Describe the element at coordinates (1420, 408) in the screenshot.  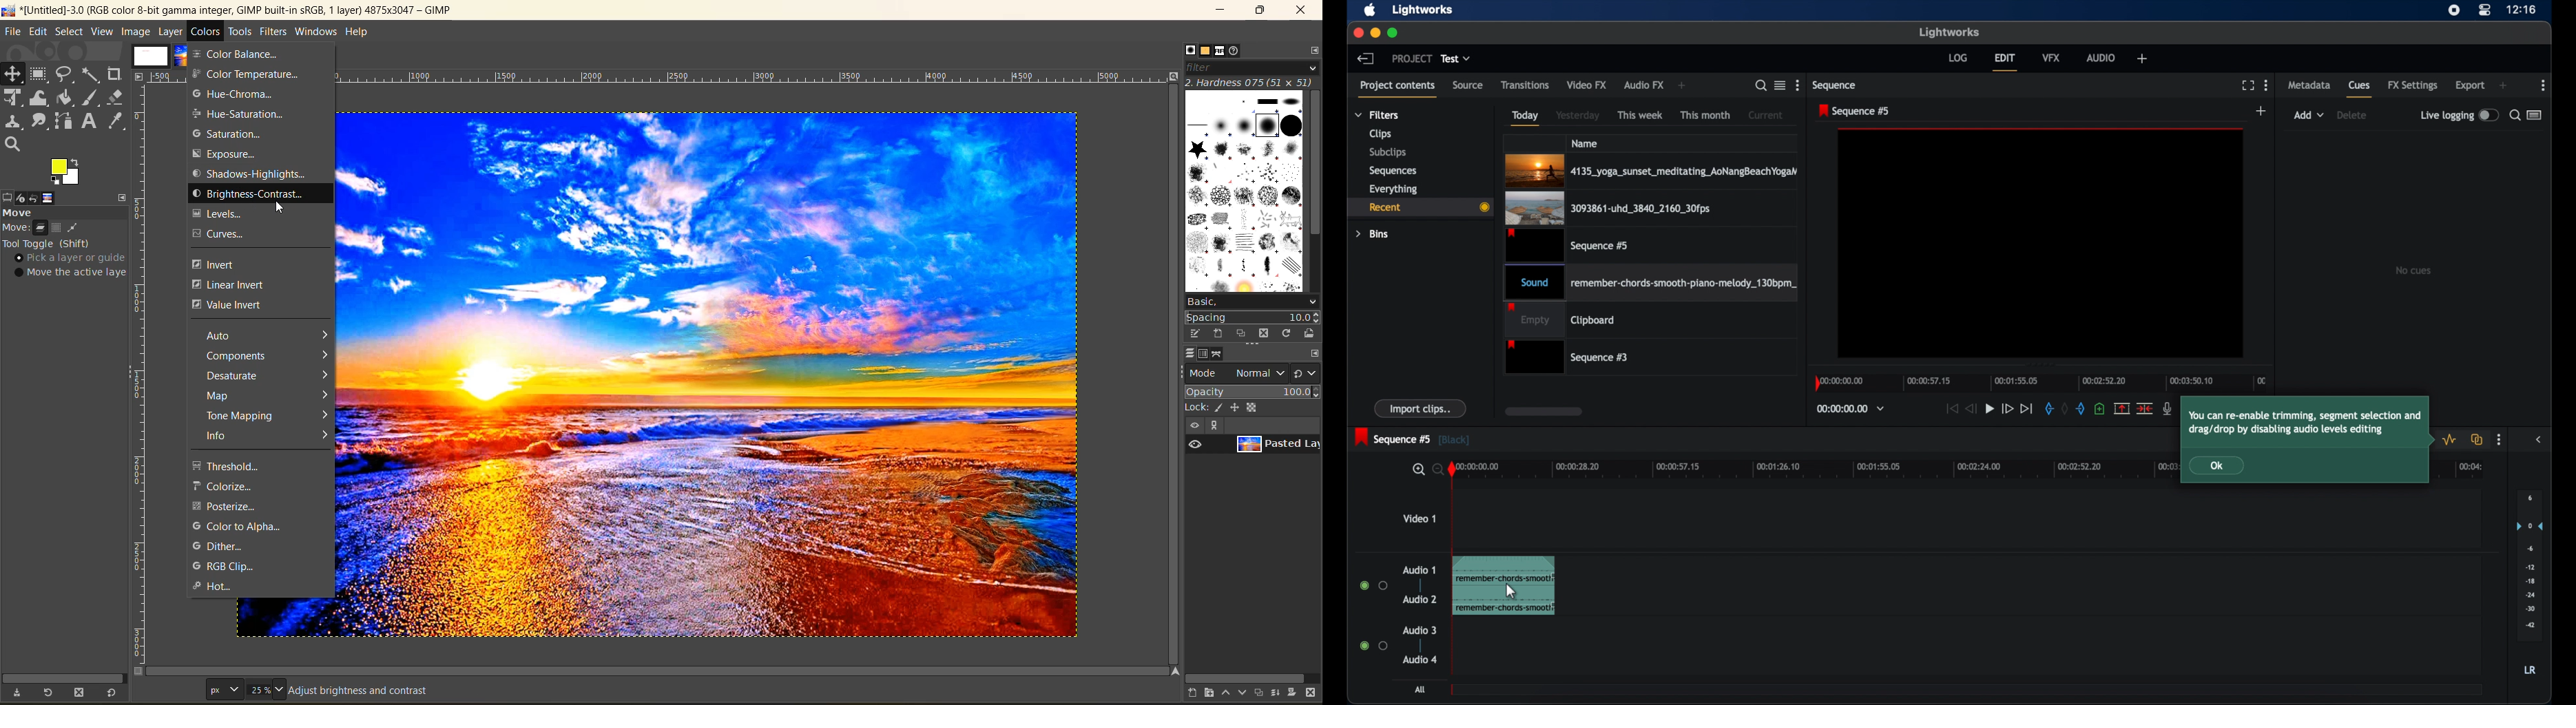
I see `import clips` at that location.